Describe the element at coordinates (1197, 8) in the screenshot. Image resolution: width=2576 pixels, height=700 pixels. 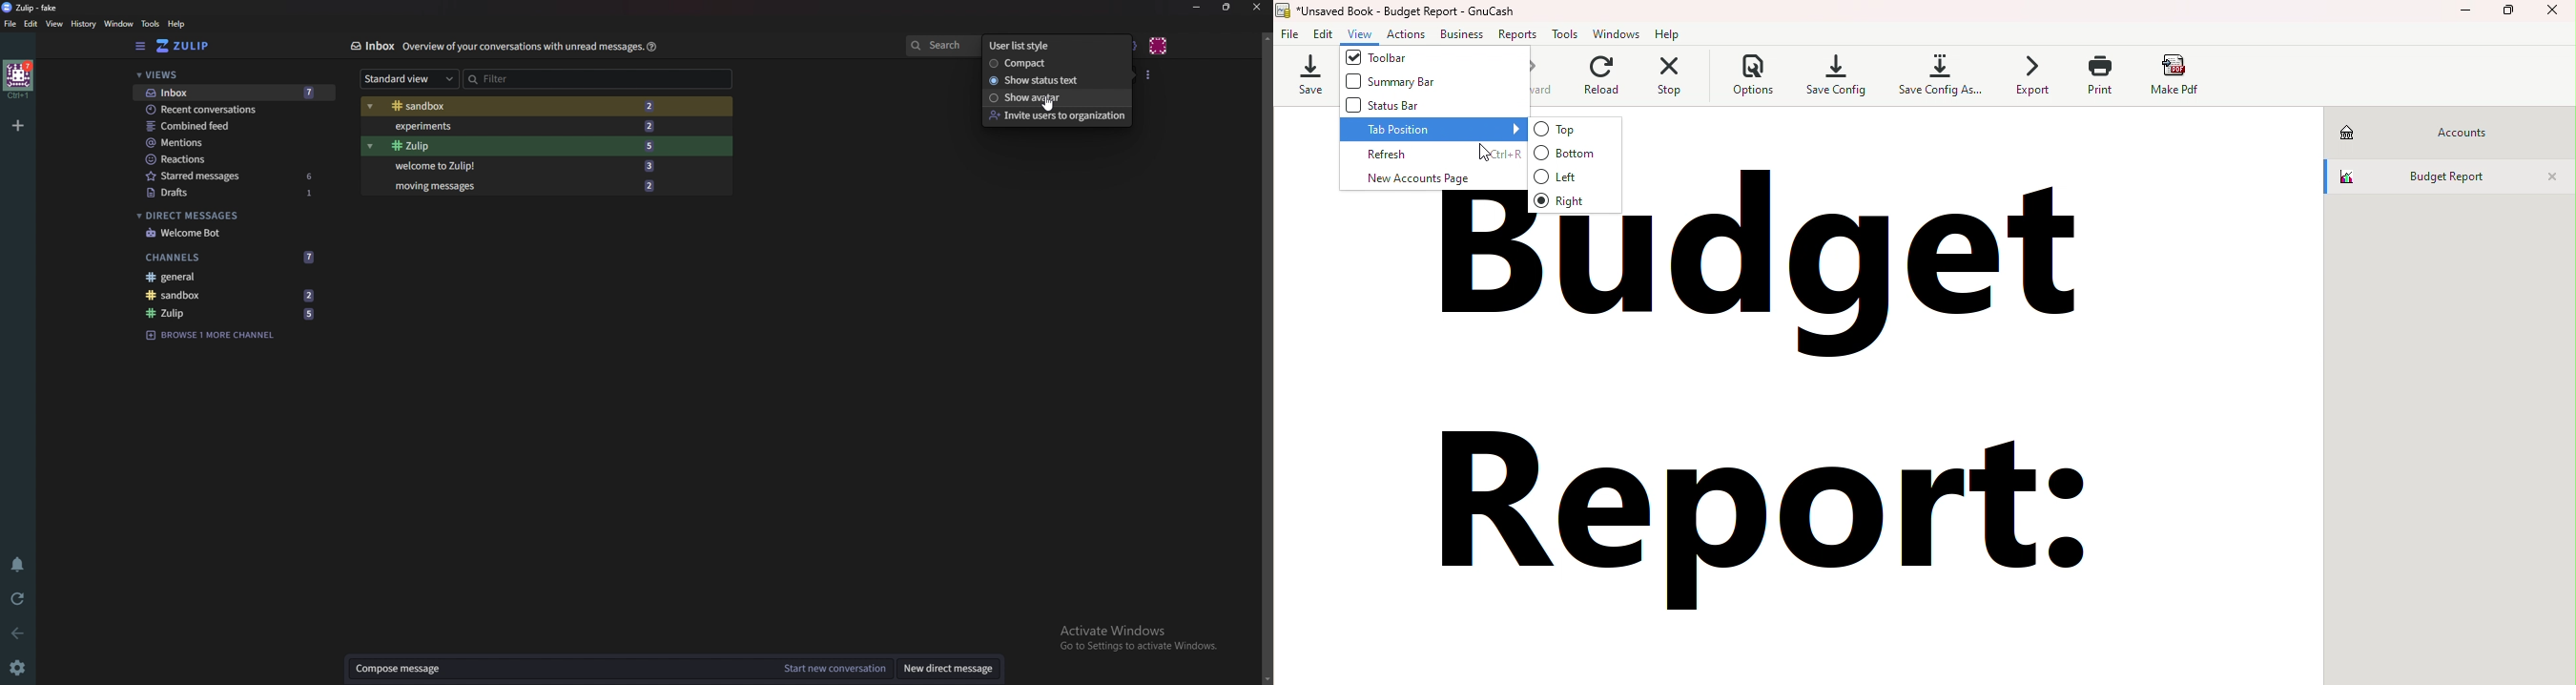
I see `Minimize` at that location.